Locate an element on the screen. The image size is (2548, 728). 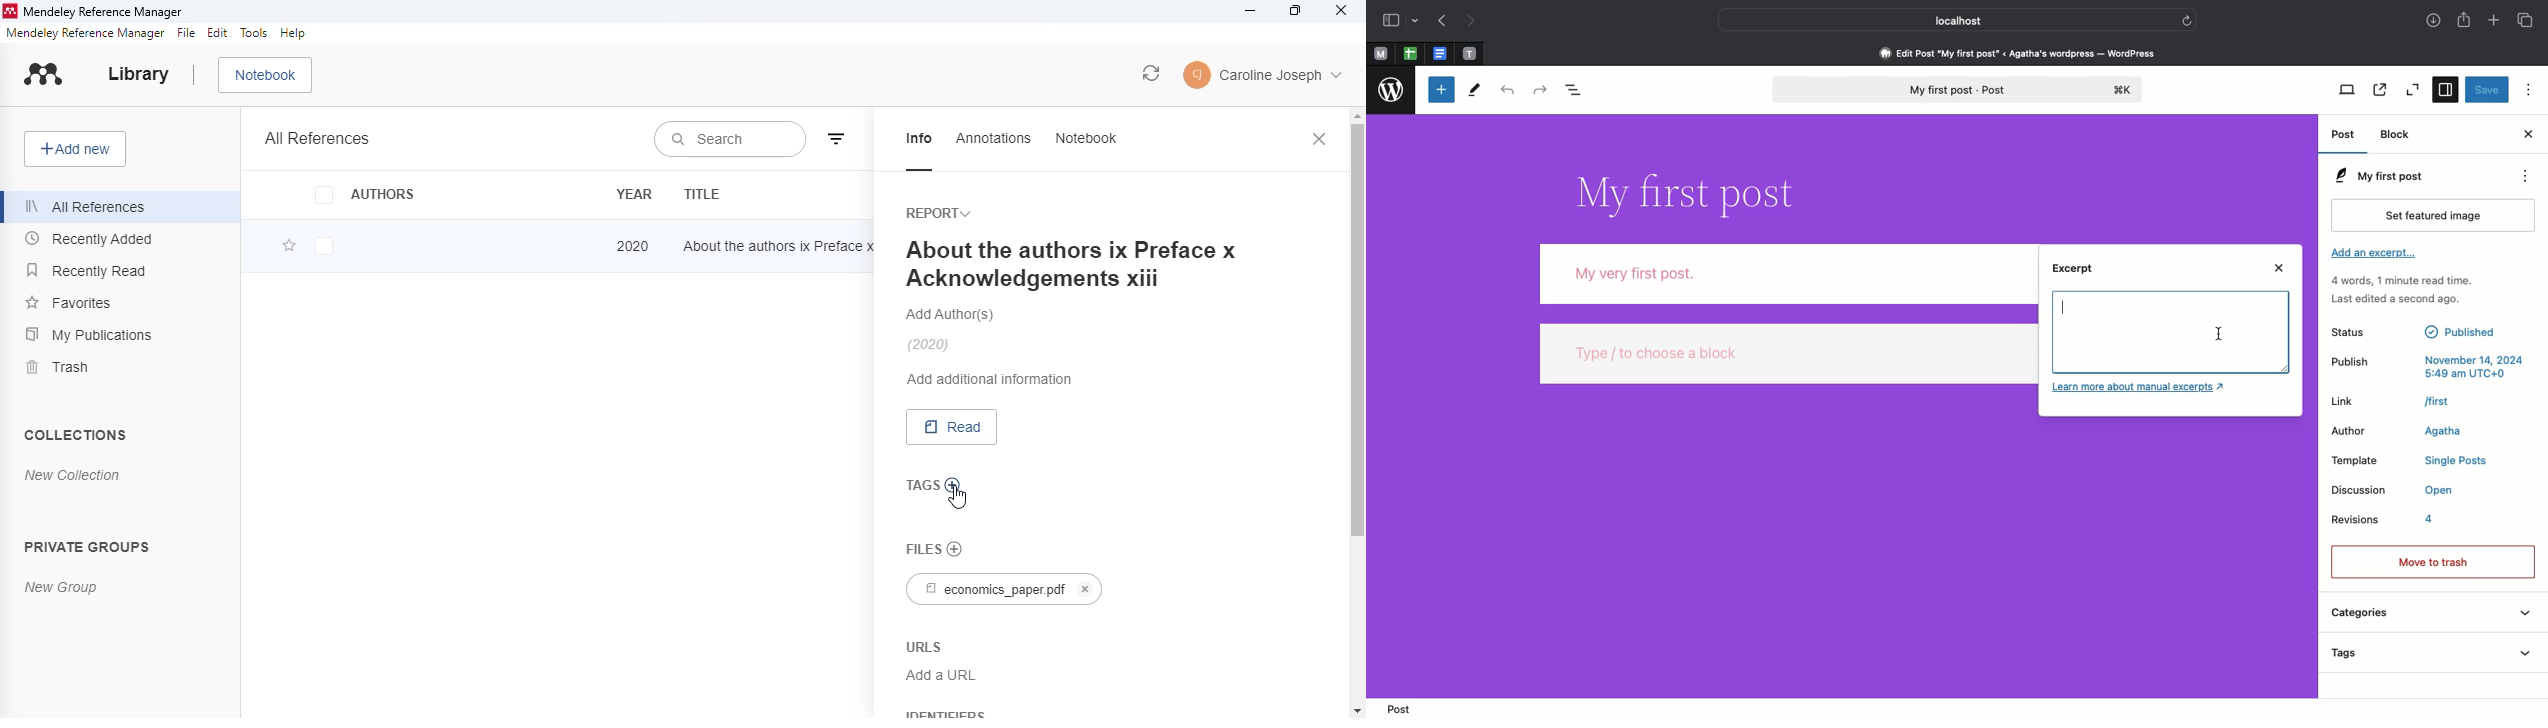
search is located at coordinates (731, 141).